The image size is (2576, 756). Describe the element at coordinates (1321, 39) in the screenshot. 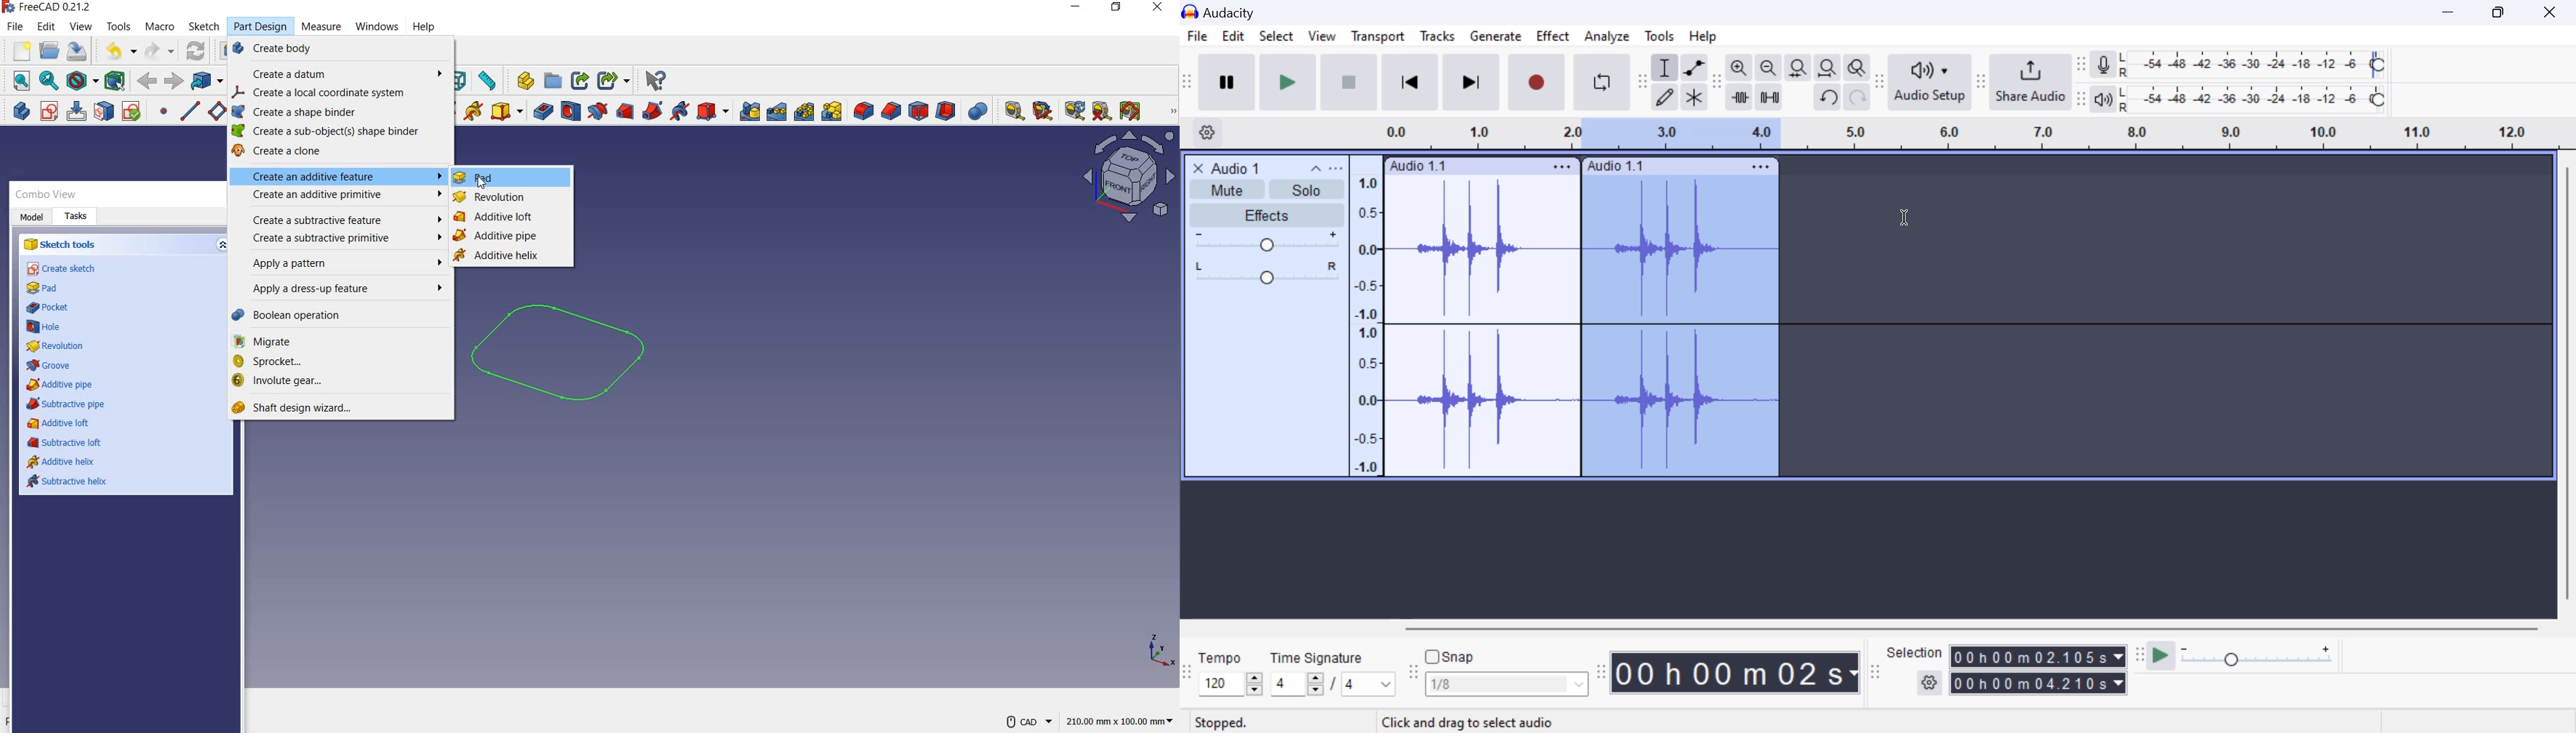

I see `View` at that location.